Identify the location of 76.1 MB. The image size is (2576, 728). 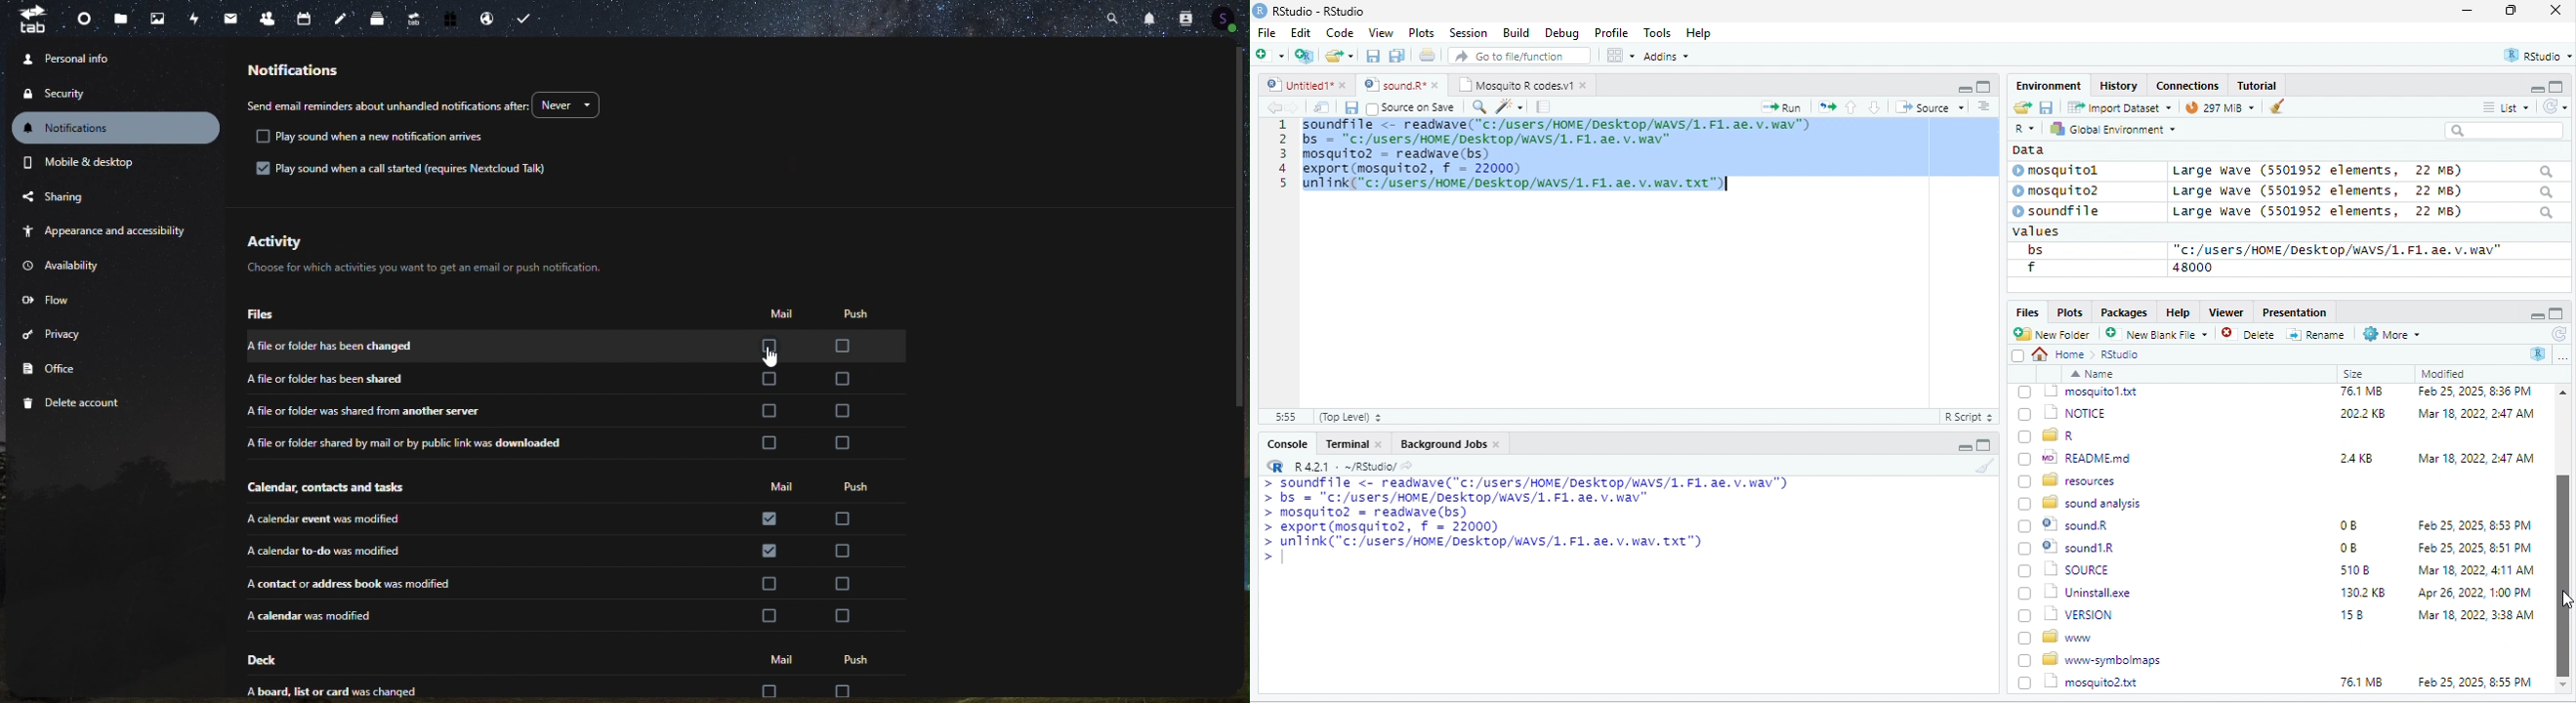
(2361, 505).